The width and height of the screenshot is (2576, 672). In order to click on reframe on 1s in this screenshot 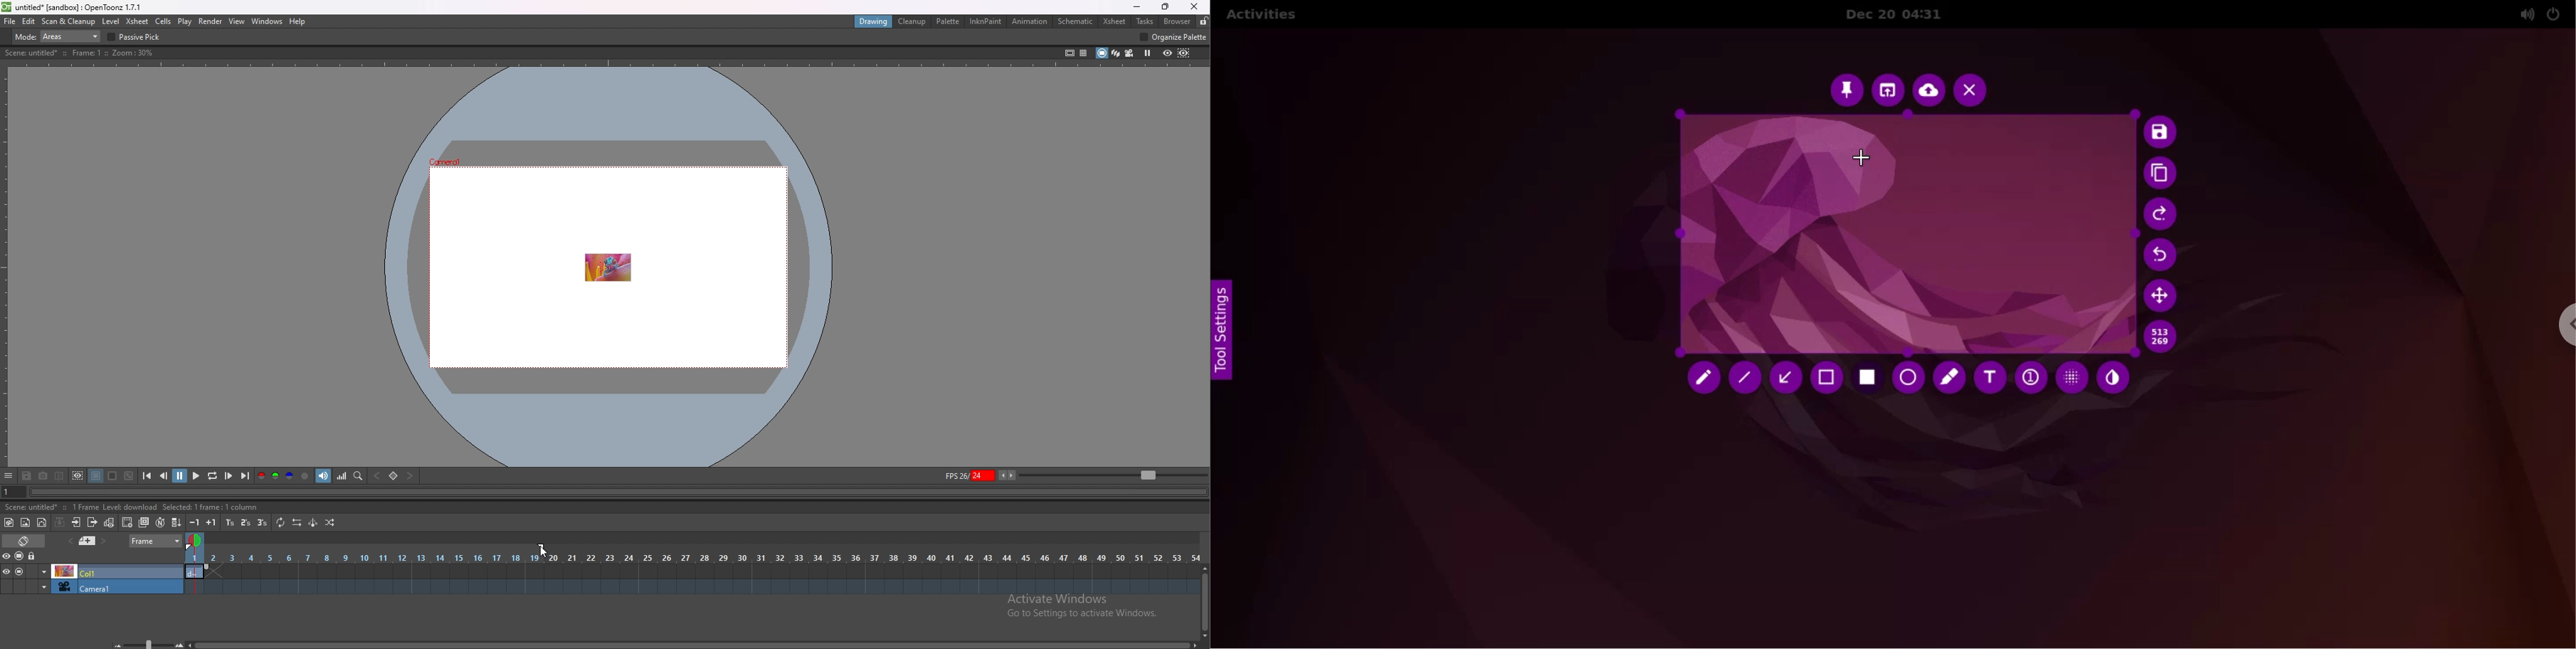, I will do `click(230, 523)`.